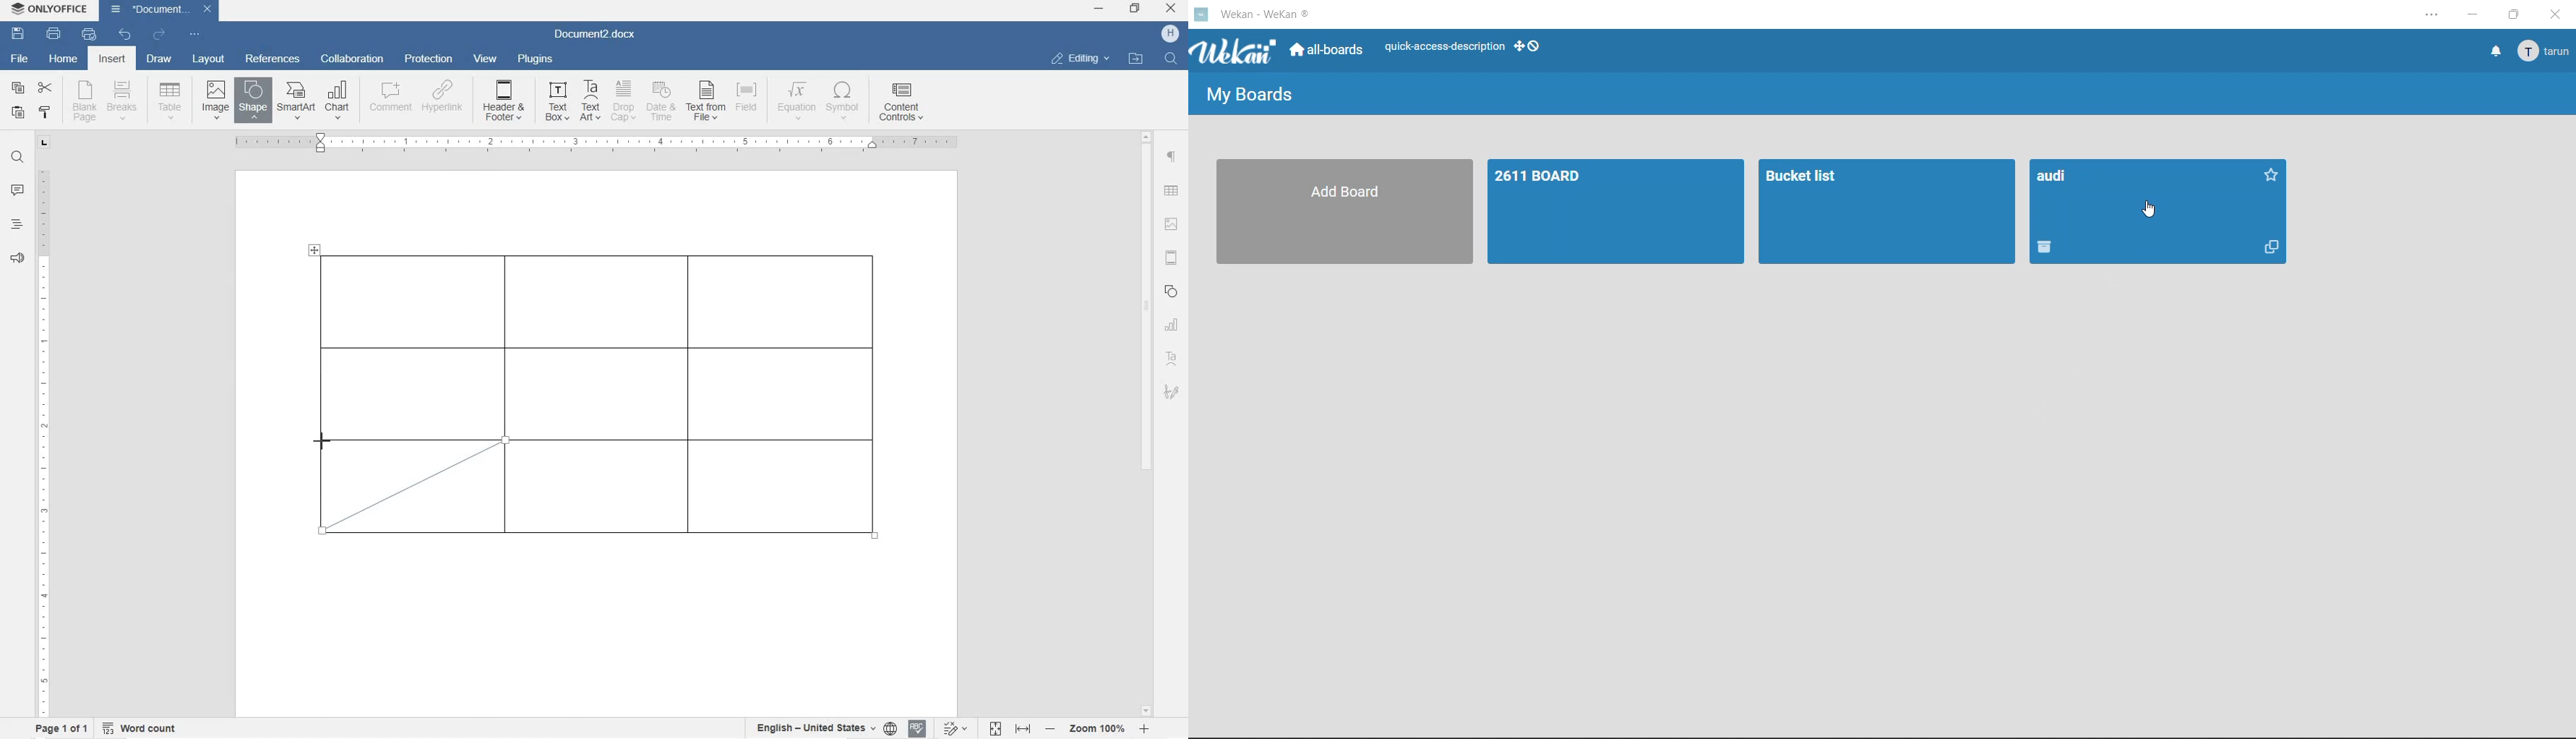  Describe the element at coordinates (2559, 13) in the screenshot. I see `close` at that location.